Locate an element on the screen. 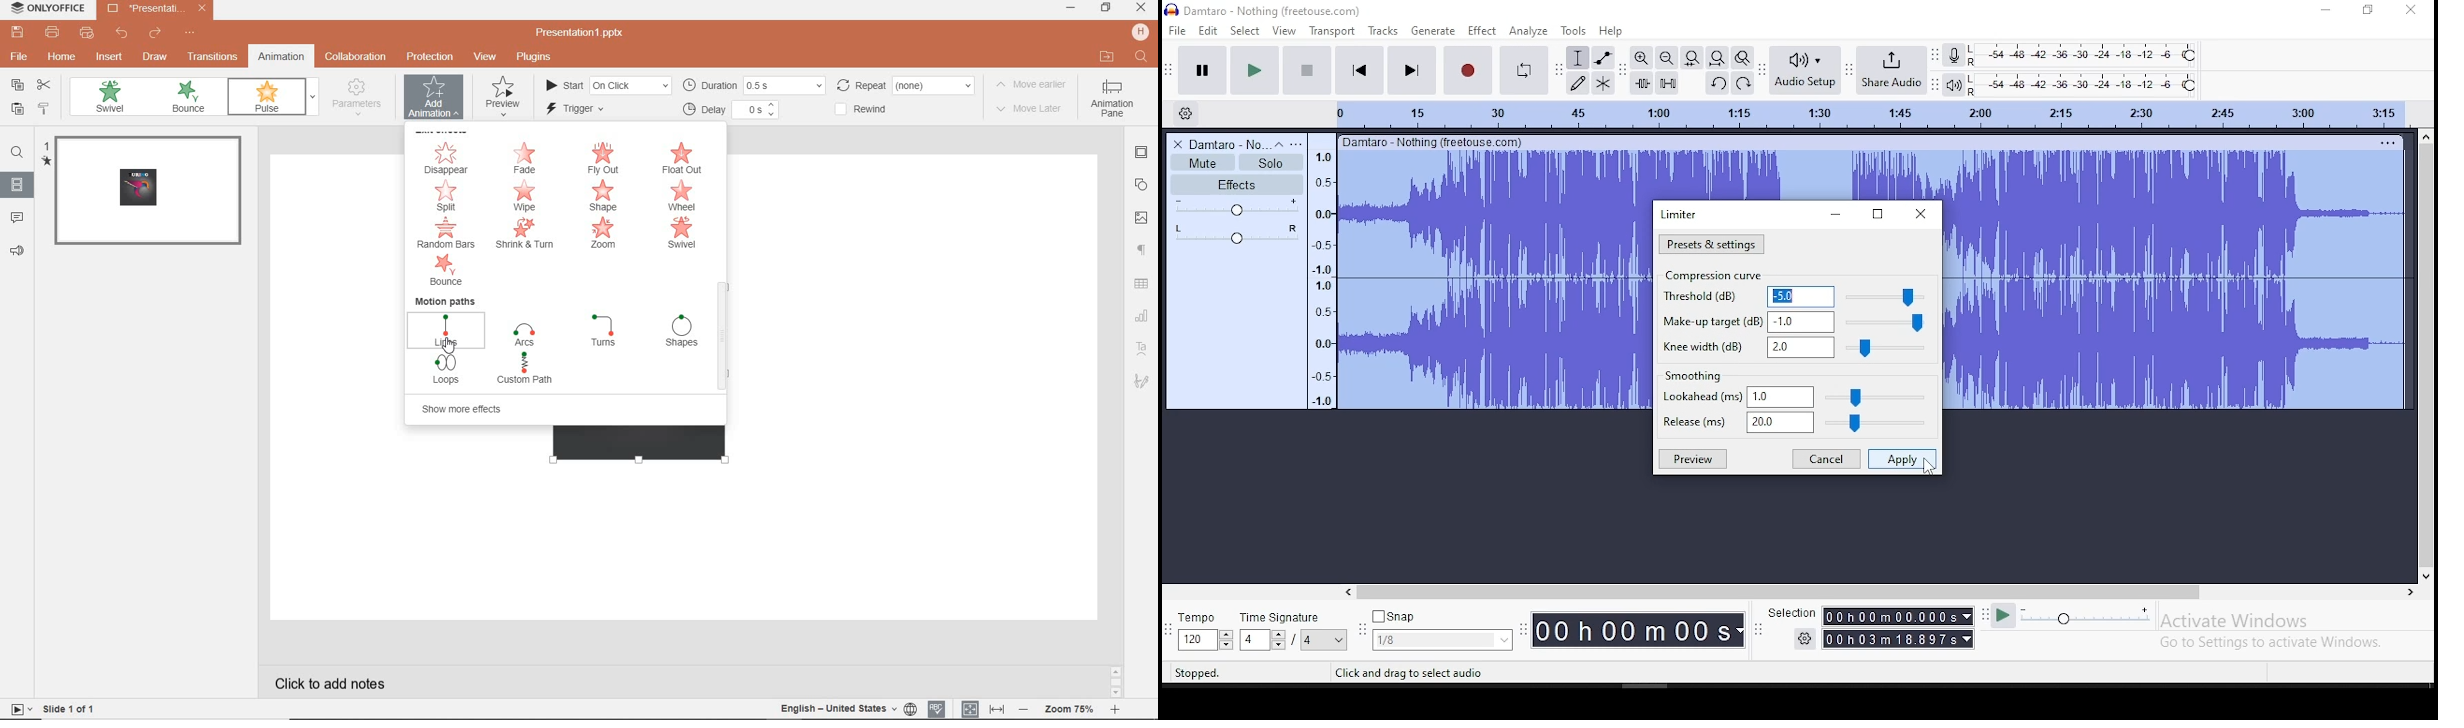  show more effects is located at coordinates (470, 409).